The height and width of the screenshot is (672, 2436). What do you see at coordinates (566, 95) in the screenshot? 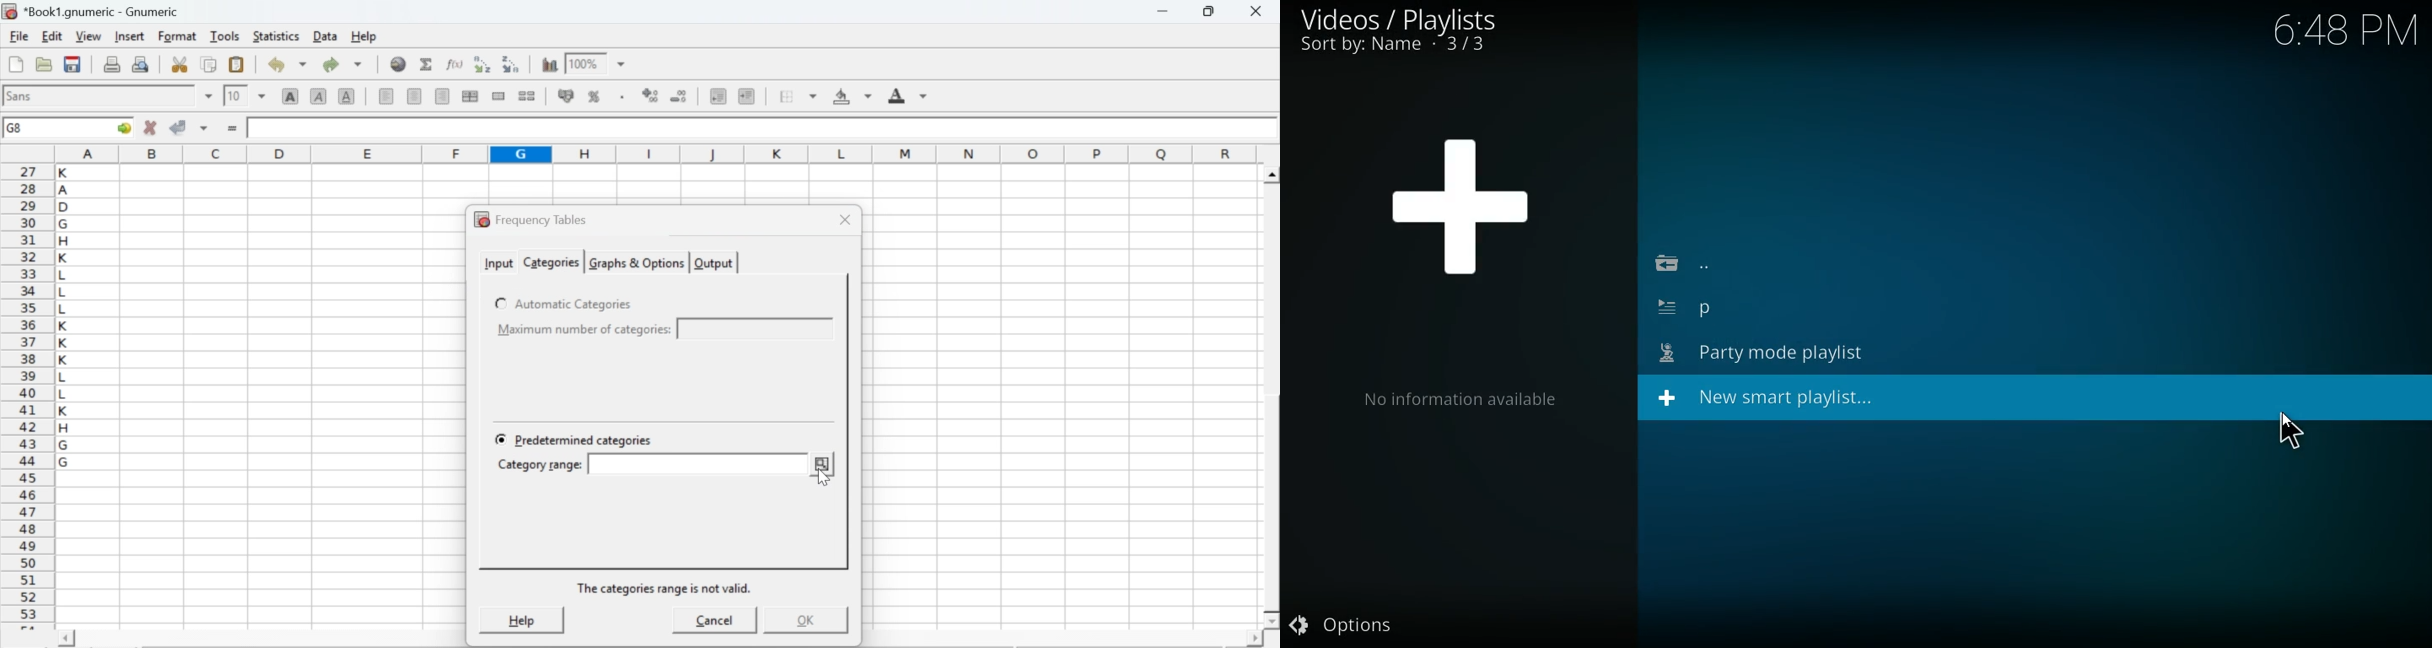
I see `format selection as accounting` at bounding box center [566, 95].